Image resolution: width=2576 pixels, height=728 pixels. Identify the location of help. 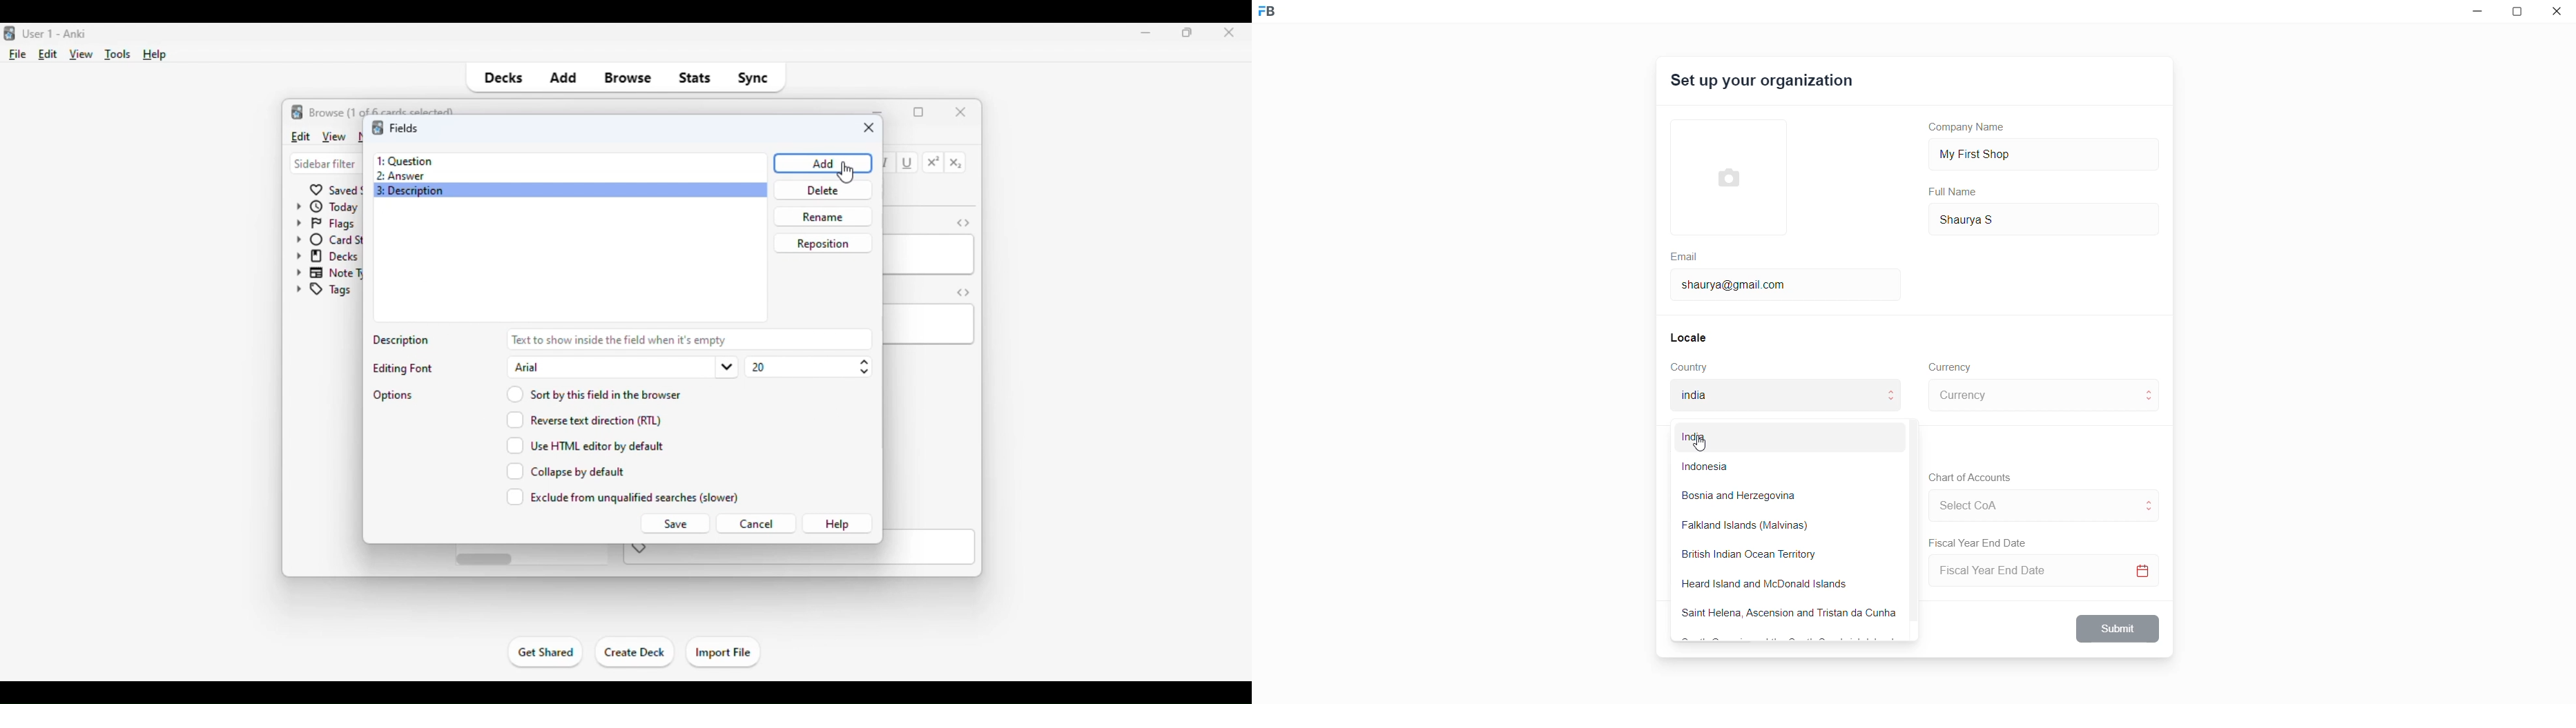
(155, 55).